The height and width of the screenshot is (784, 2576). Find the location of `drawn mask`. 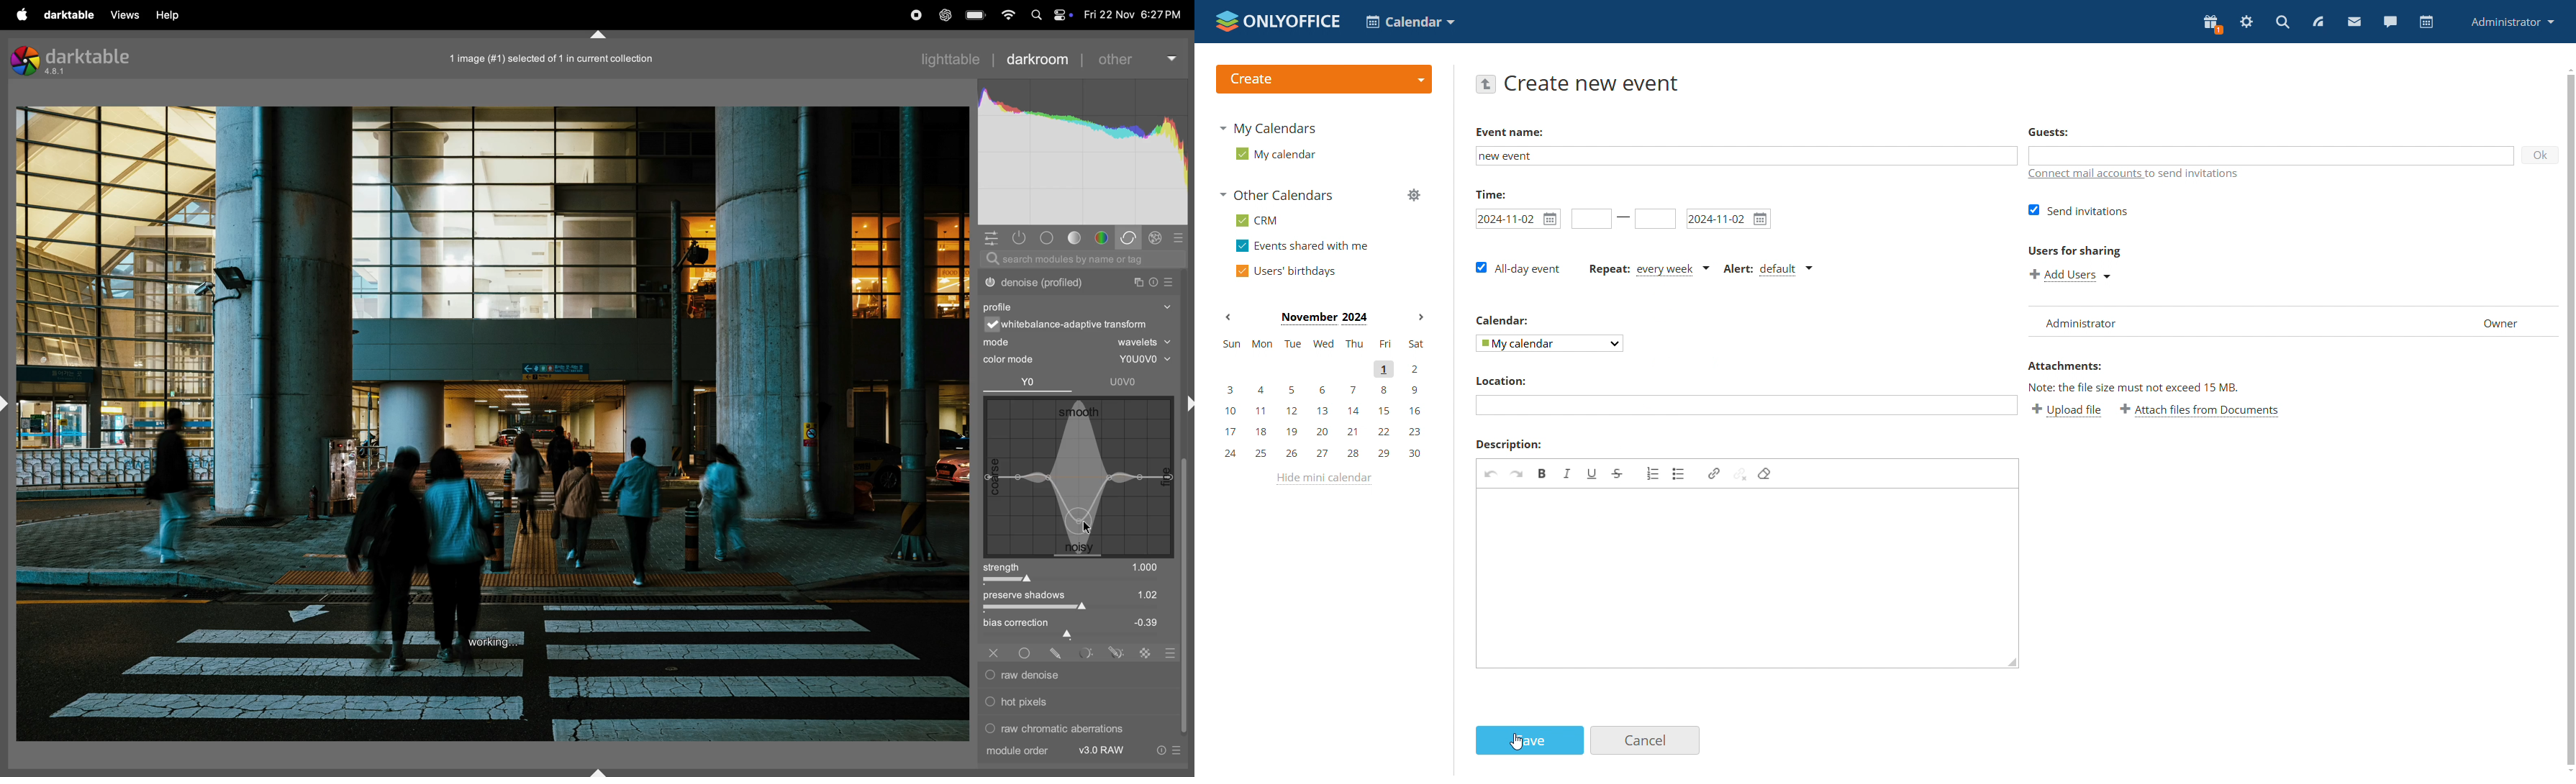

drawn mask is located at coordinates (1059, 653).